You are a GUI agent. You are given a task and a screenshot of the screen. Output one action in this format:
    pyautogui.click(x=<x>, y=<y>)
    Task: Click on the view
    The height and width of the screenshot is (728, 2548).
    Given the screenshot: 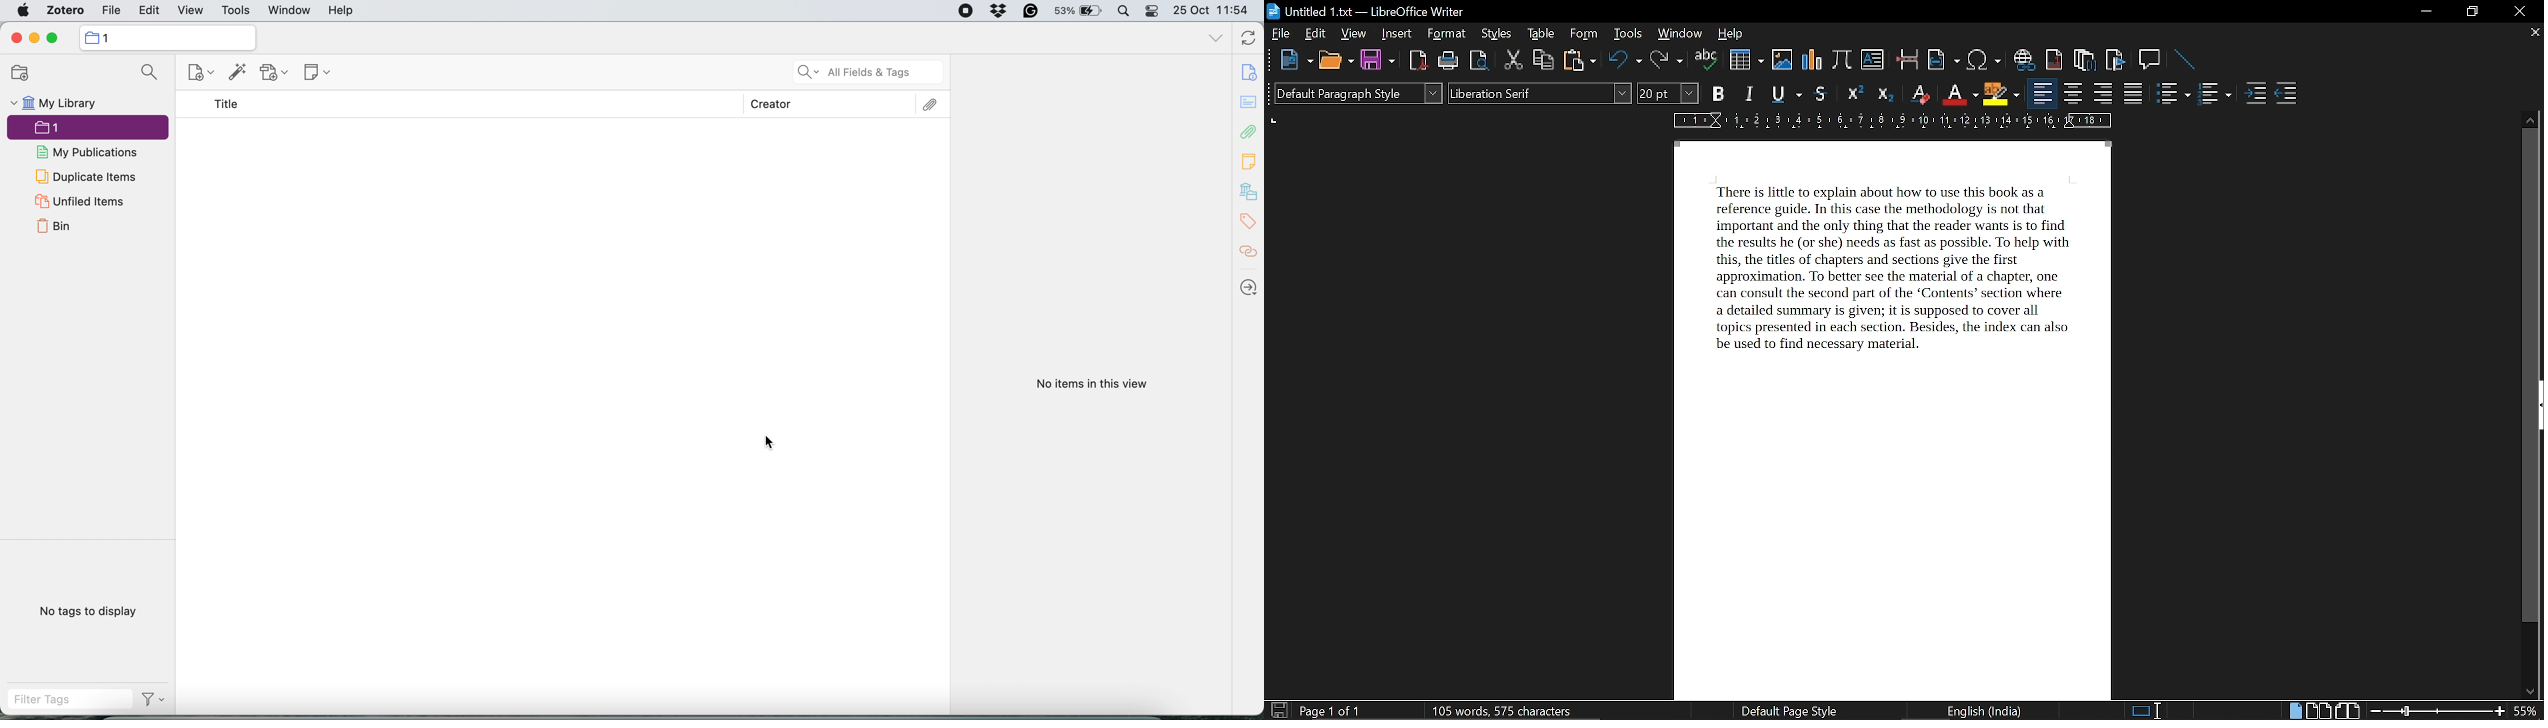 What is the action you would take?
    pyautogui.click(x=186, y=10)
    